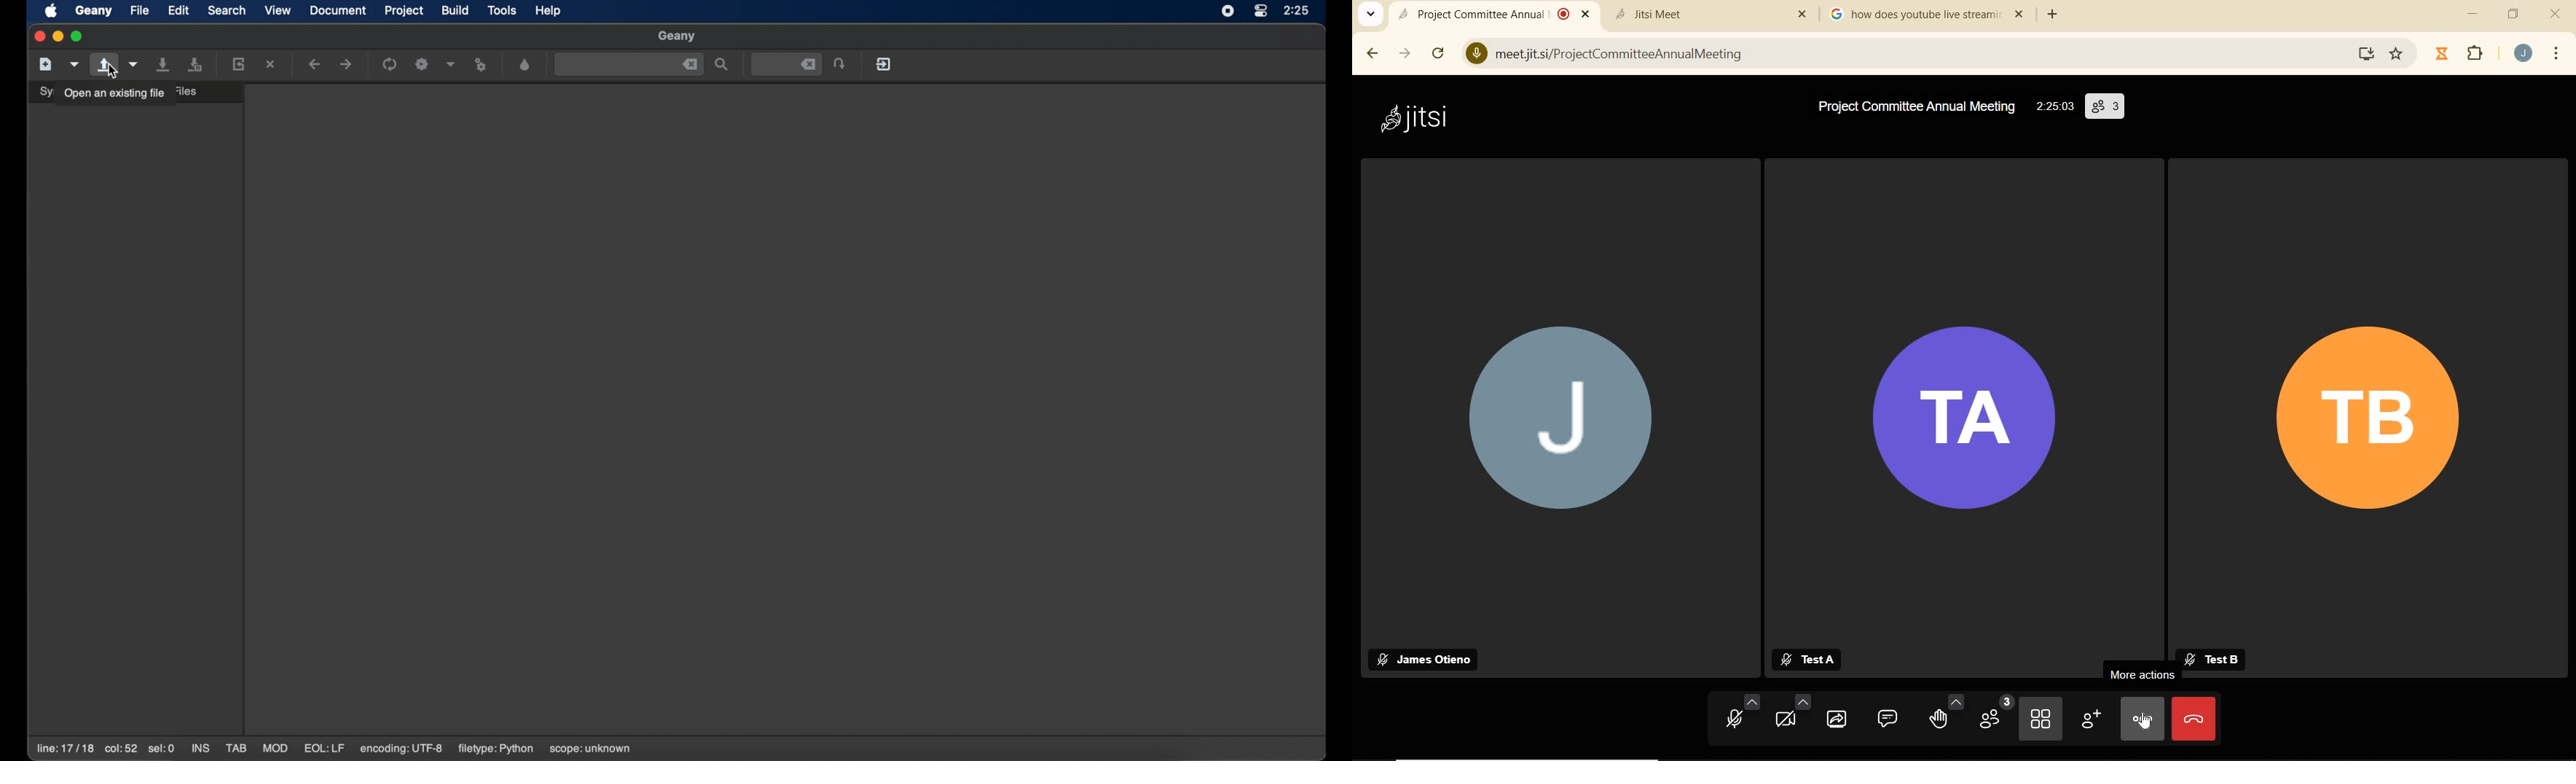 Image resolution: width=2576 pixels, height=784 pixels. I want to click on Close, so click(1588, 16).